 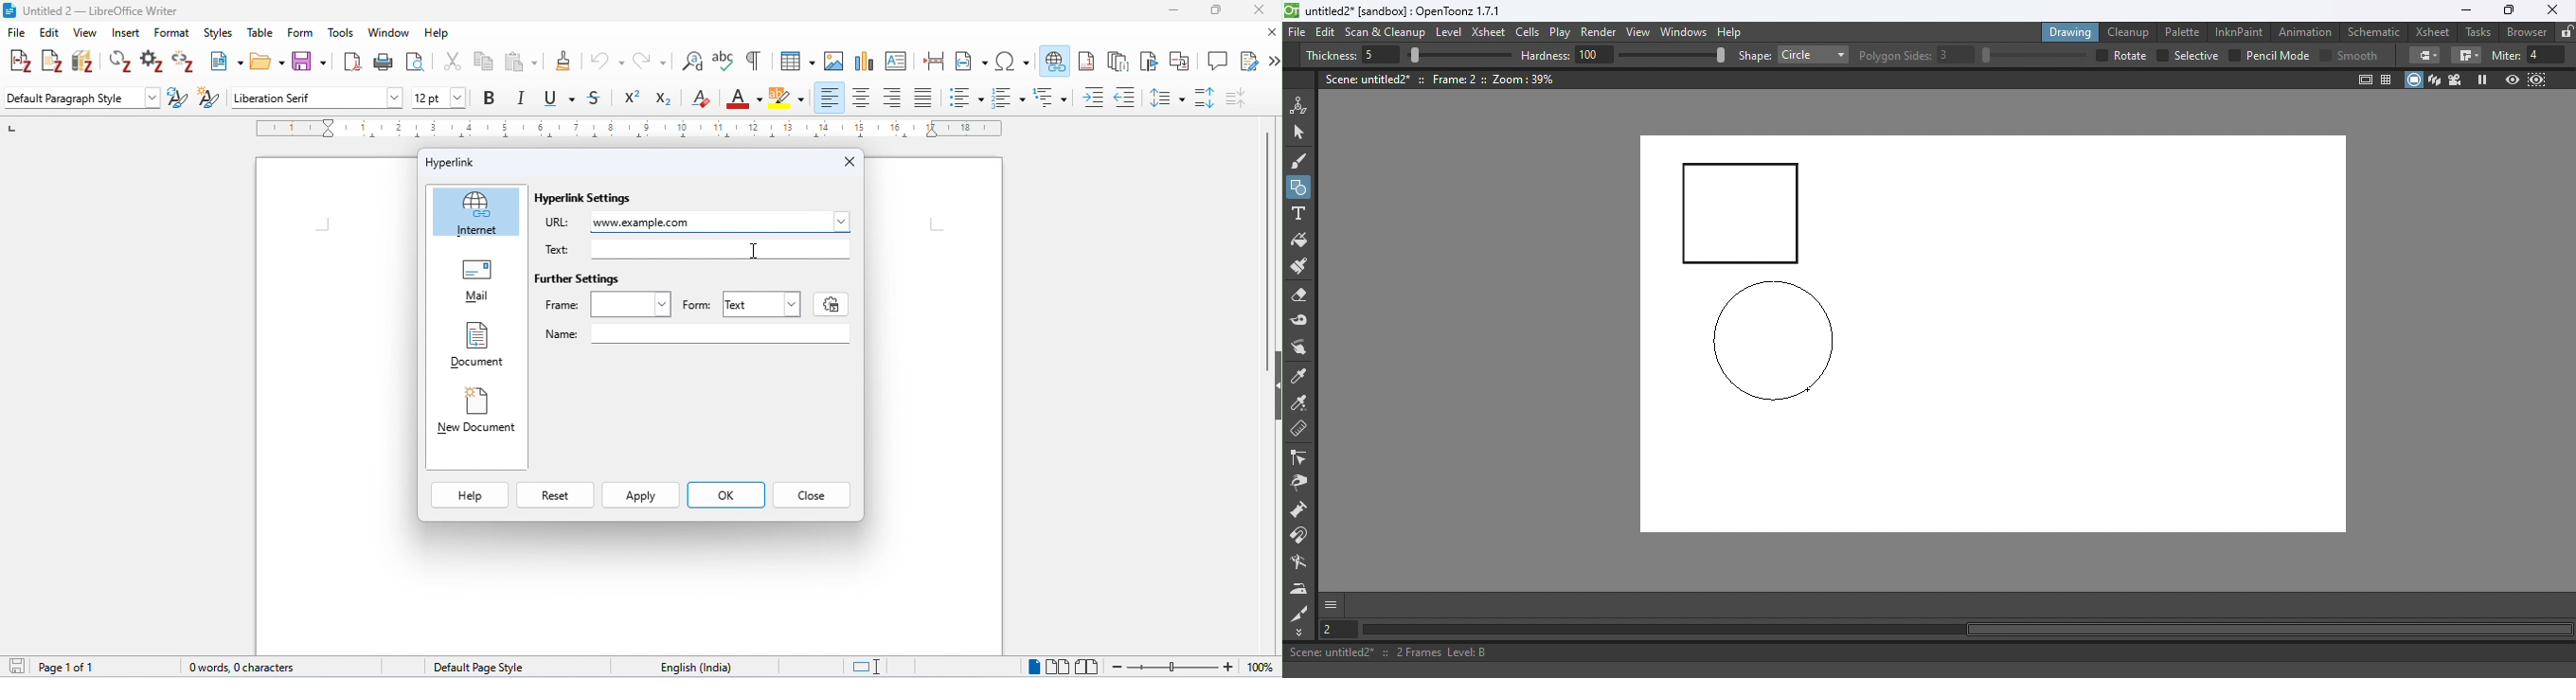 I want to click on set document preference, so click(x=154, y=61).